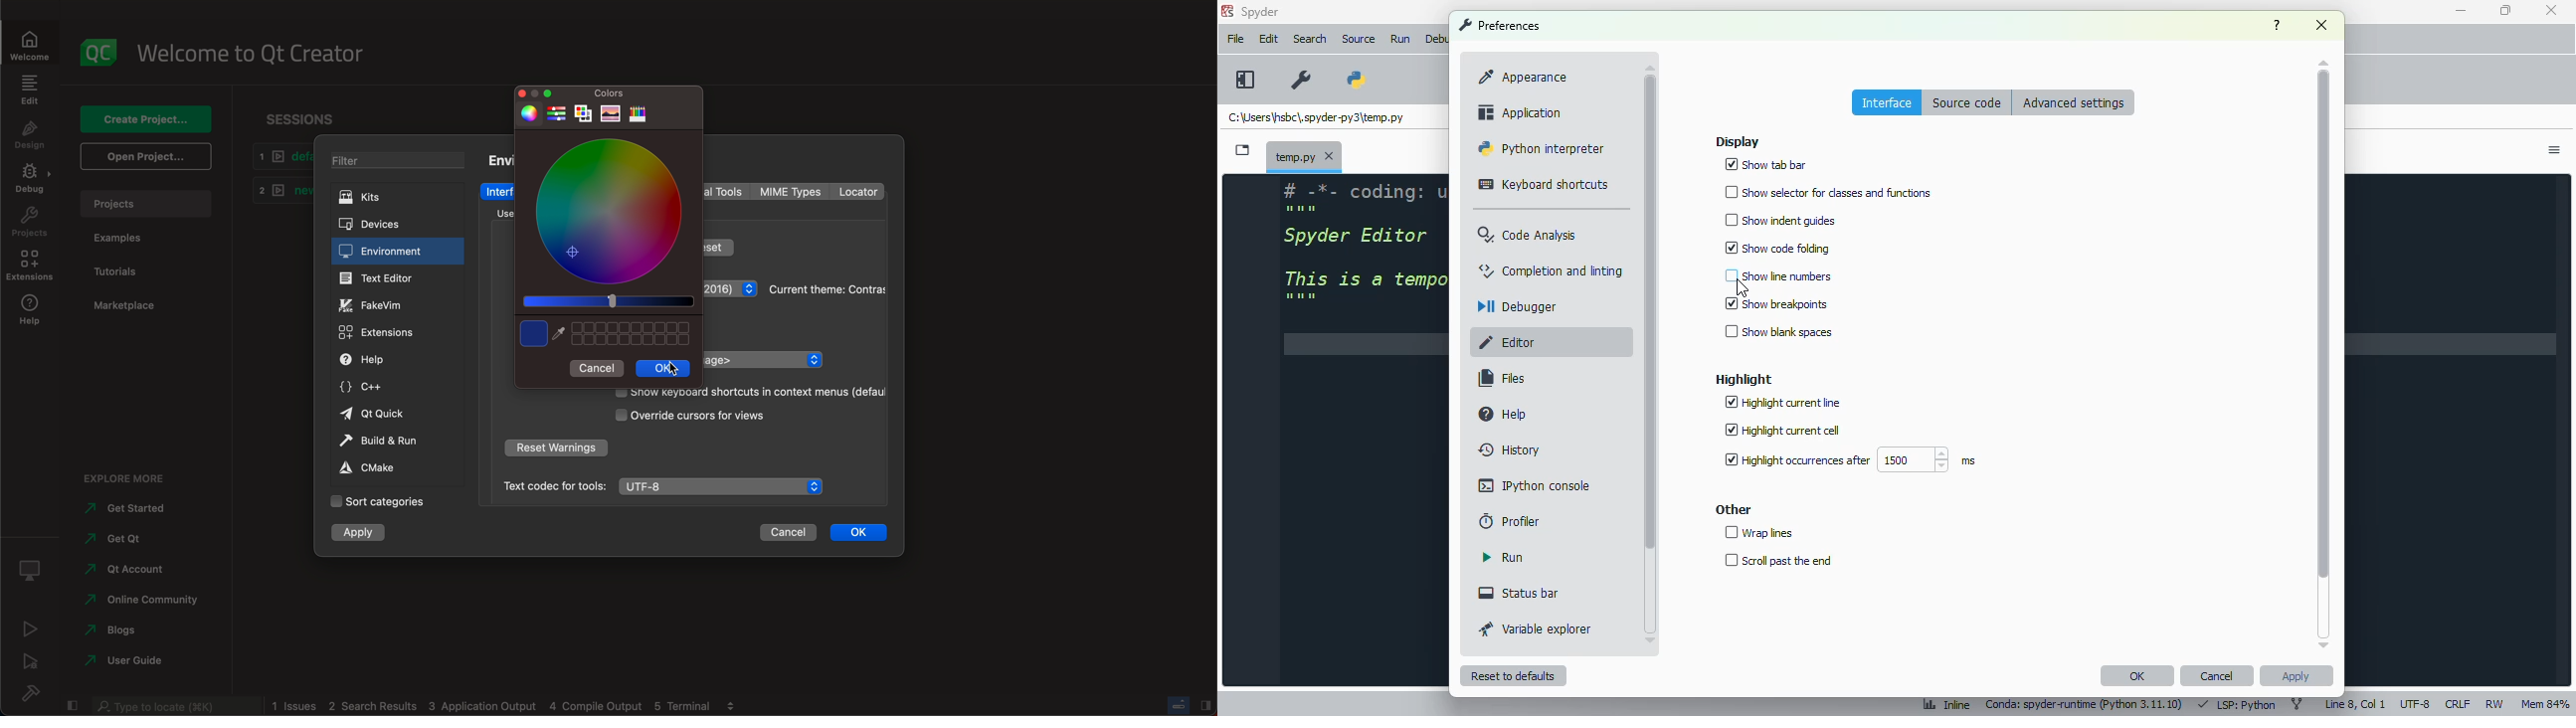 Image resolution: width=2576 pixels, height=728 pixels. I want to click on browse tabs, so click(1243, 150).